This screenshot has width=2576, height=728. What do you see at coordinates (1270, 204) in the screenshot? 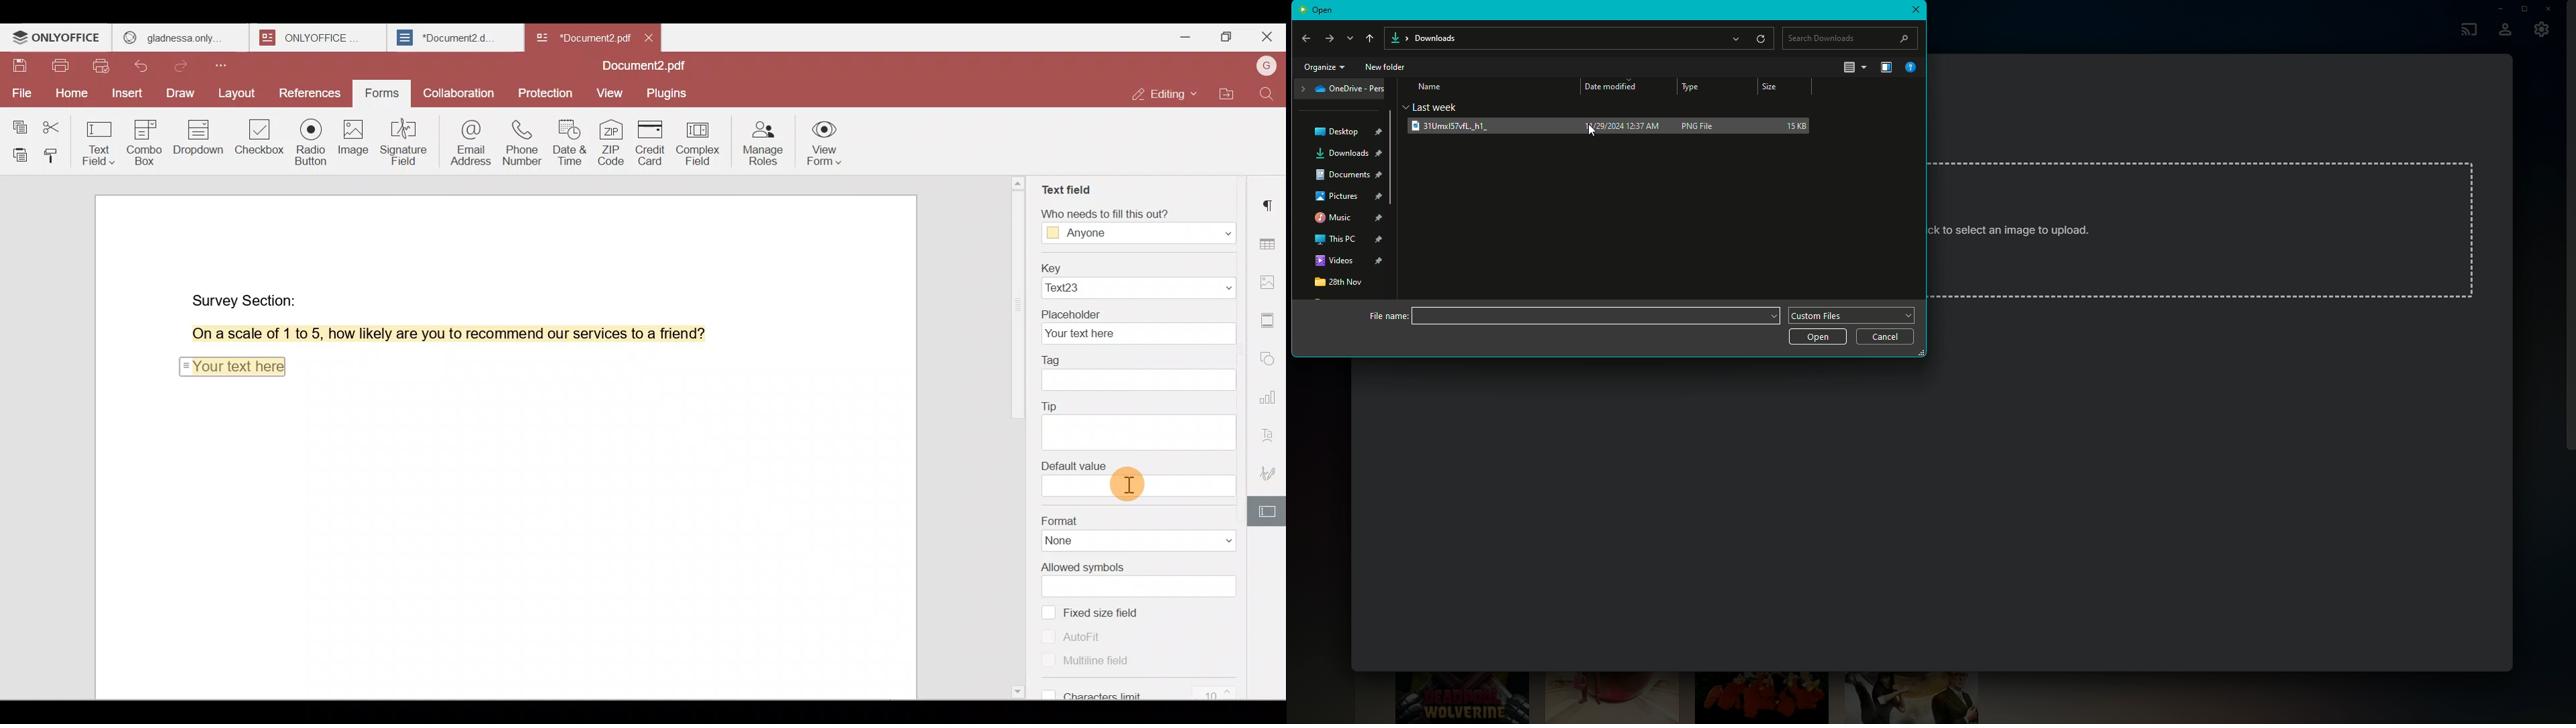
I see `Paragraph settings` at bounding box center [1270, 204].